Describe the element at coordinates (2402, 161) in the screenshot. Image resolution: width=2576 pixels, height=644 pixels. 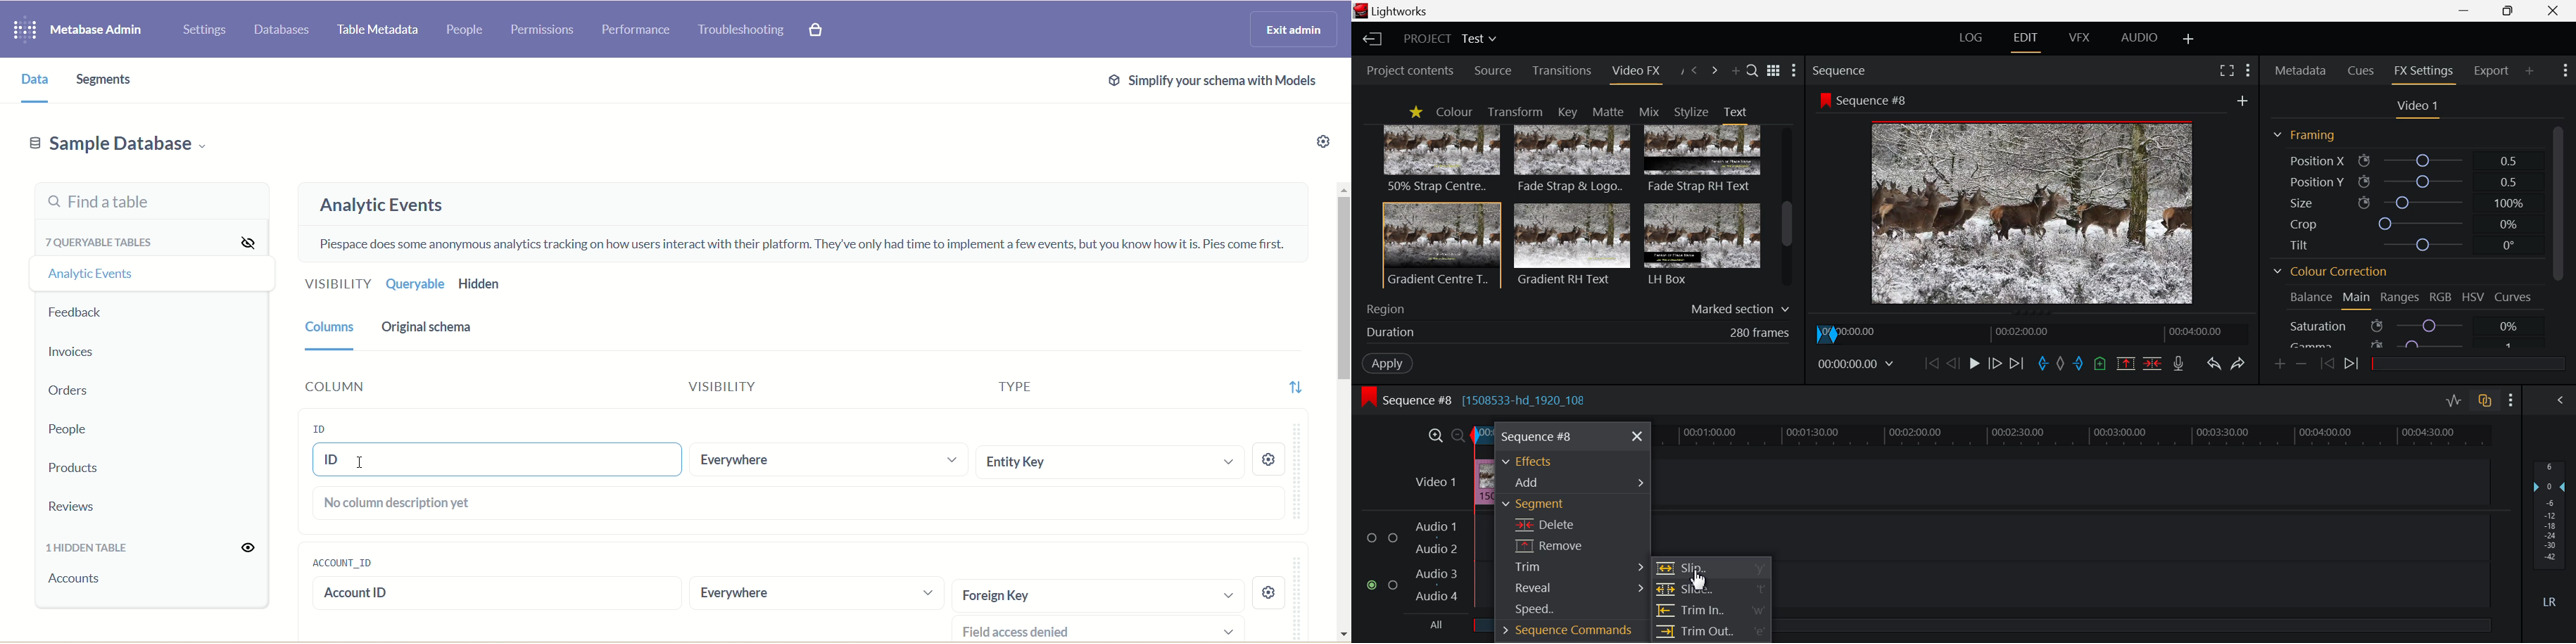
I see `Position X` at that location.